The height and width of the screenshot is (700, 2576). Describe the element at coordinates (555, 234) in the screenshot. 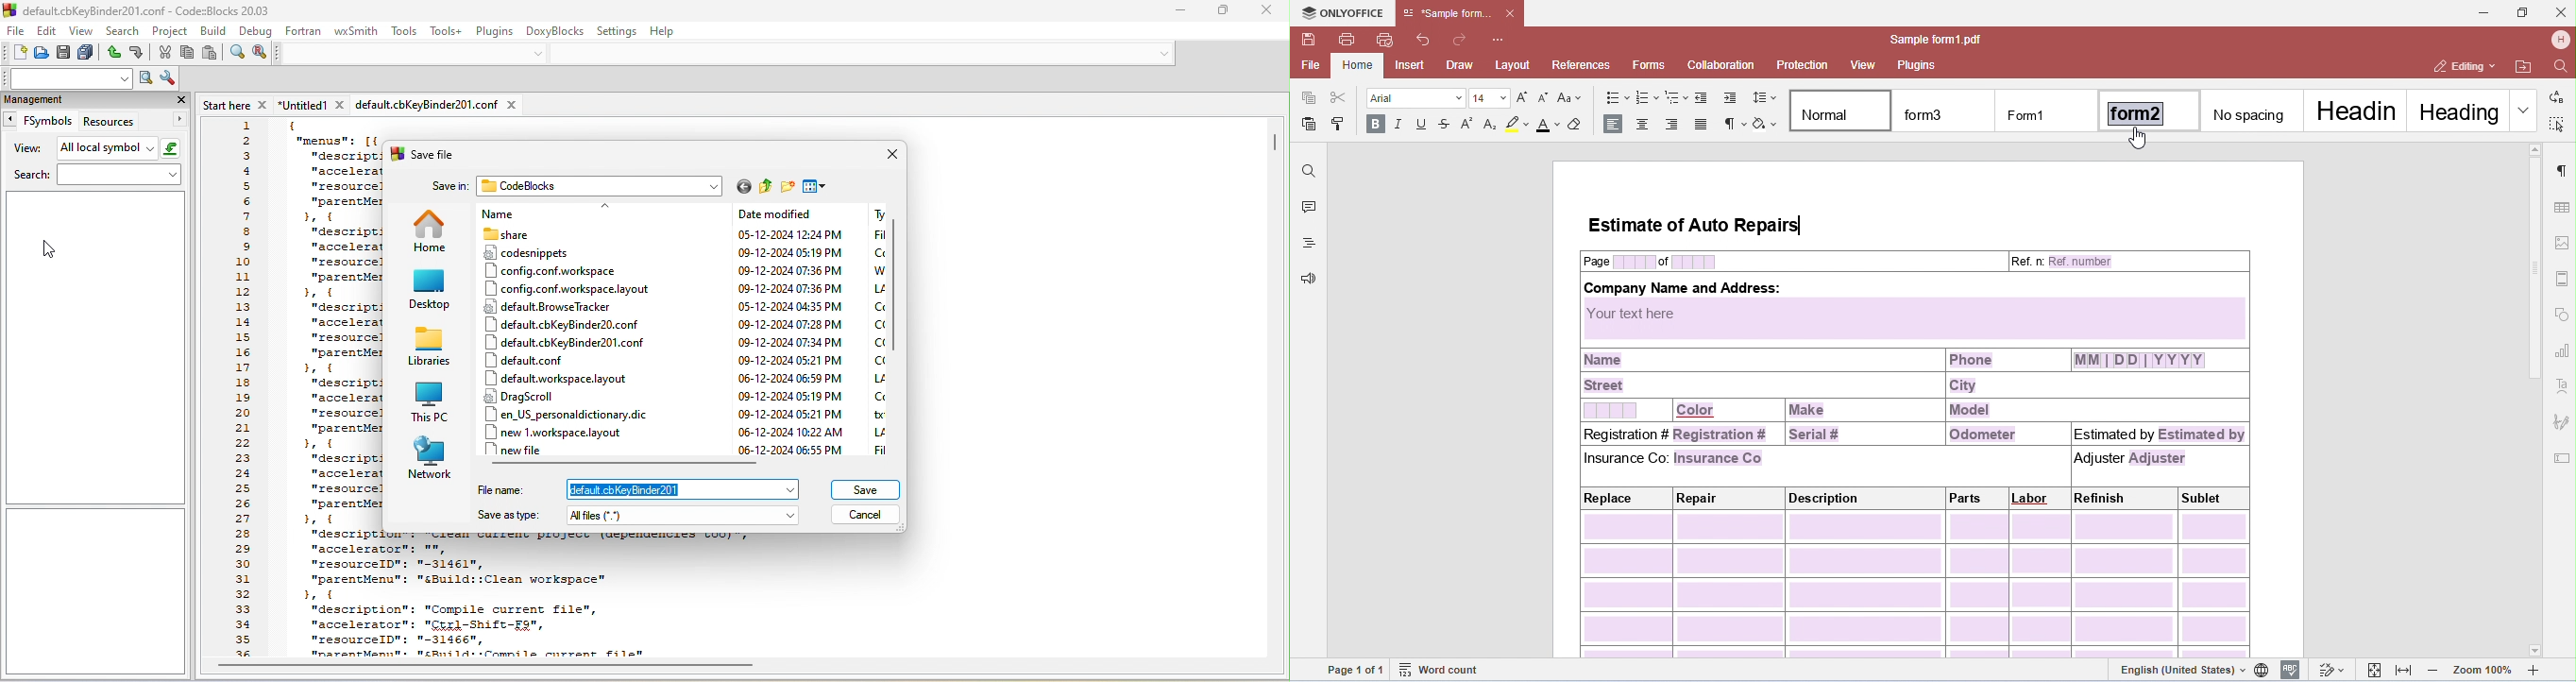

I see `share` at that location.